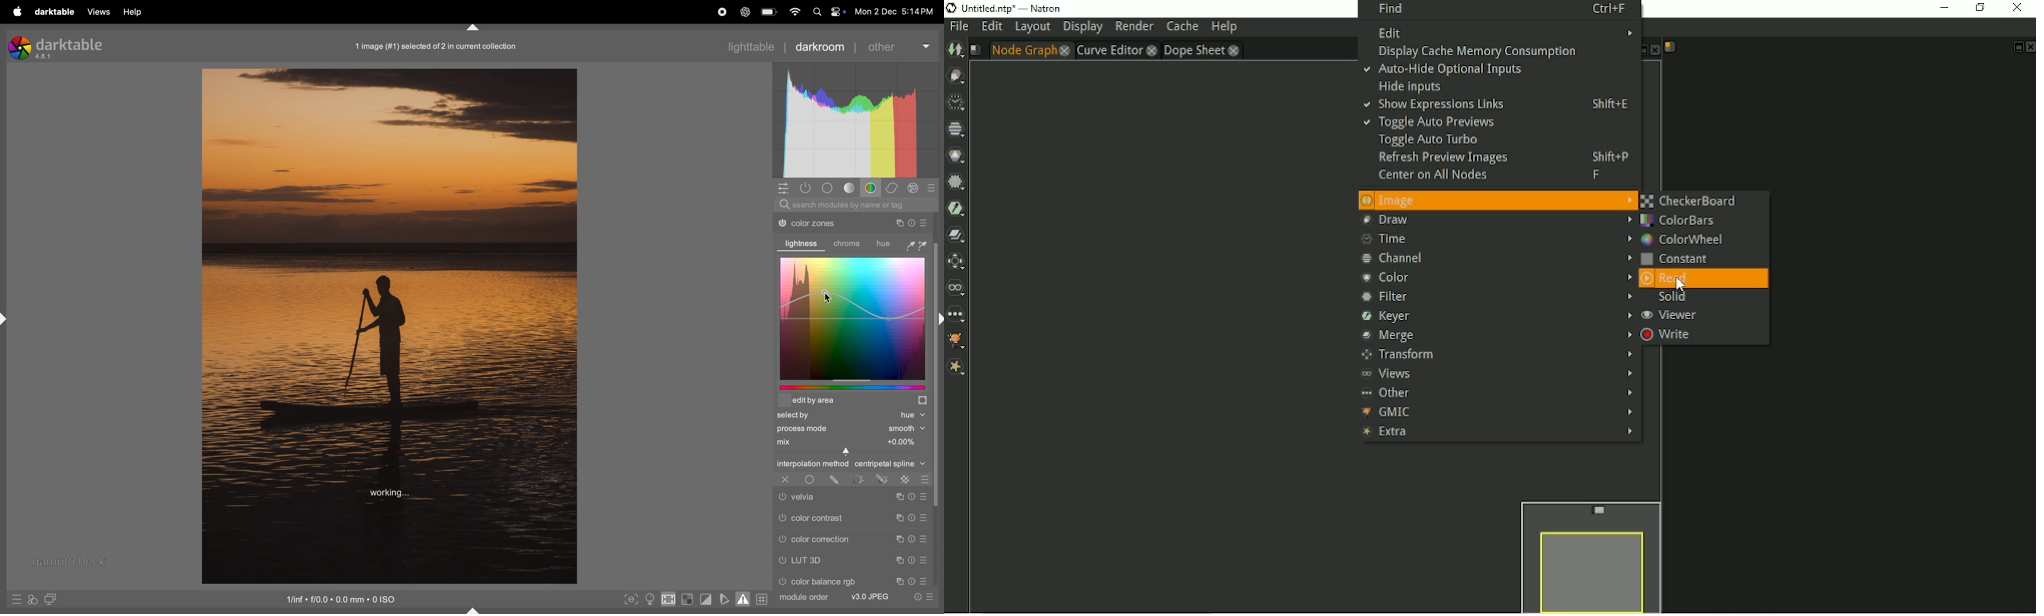 The height and width of the screenshot is (616, 2044). What do you see at coordinates (900, 46) in the screenshot?
I see `other` at bounding box center [900, 46].